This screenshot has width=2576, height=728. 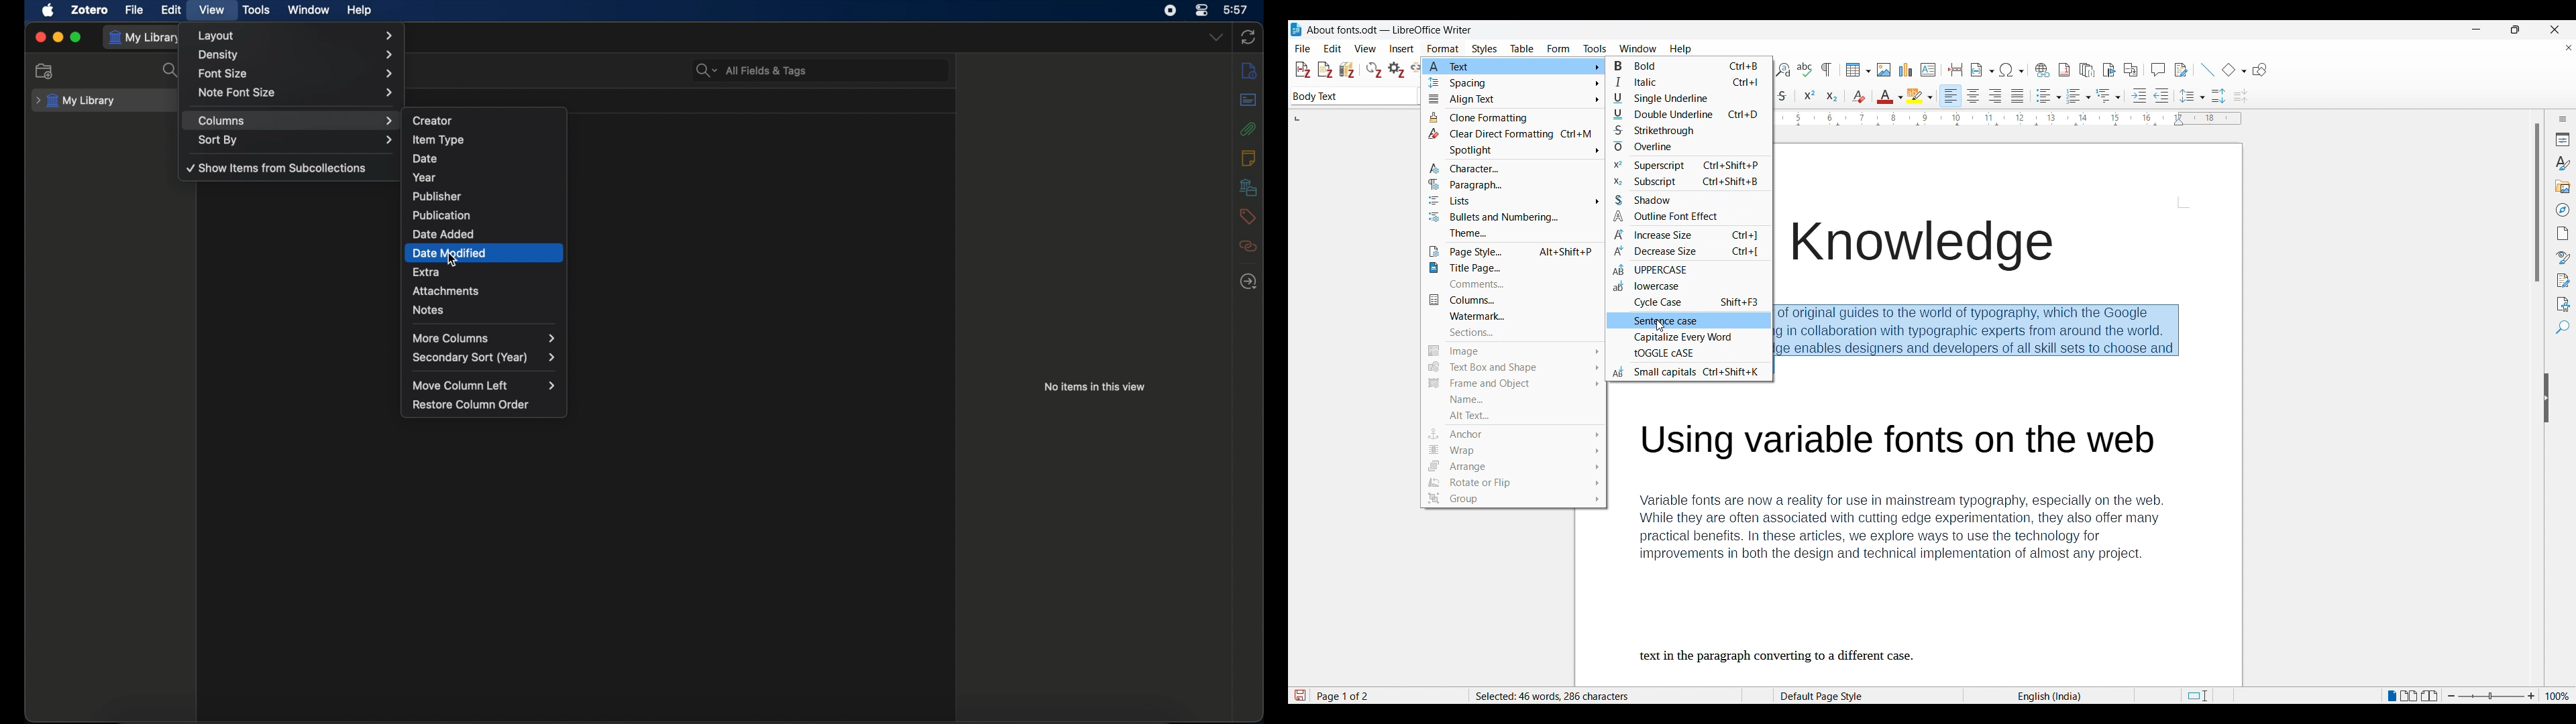 I want to click on Name, so click(x=1512, y=402).